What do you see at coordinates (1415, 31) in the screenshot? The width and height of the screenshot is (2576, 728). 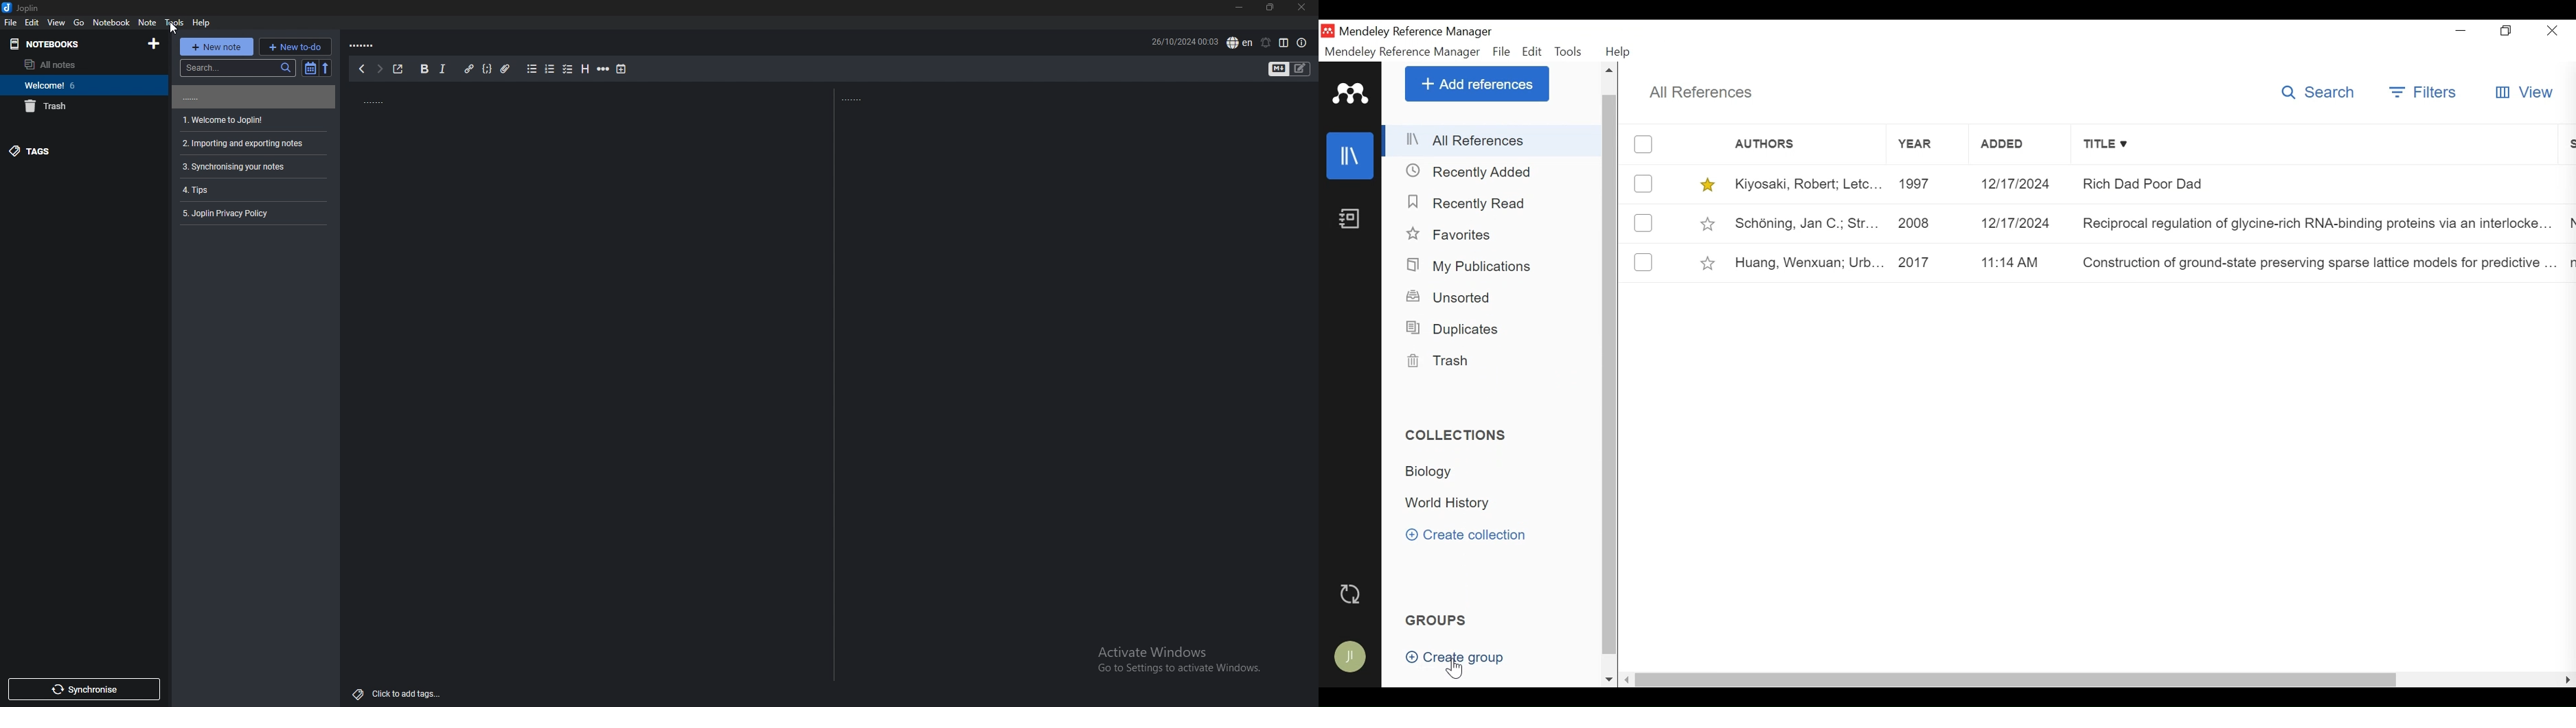 I see `Mendeley Reference Manager` at bounding box center [1415, 31].